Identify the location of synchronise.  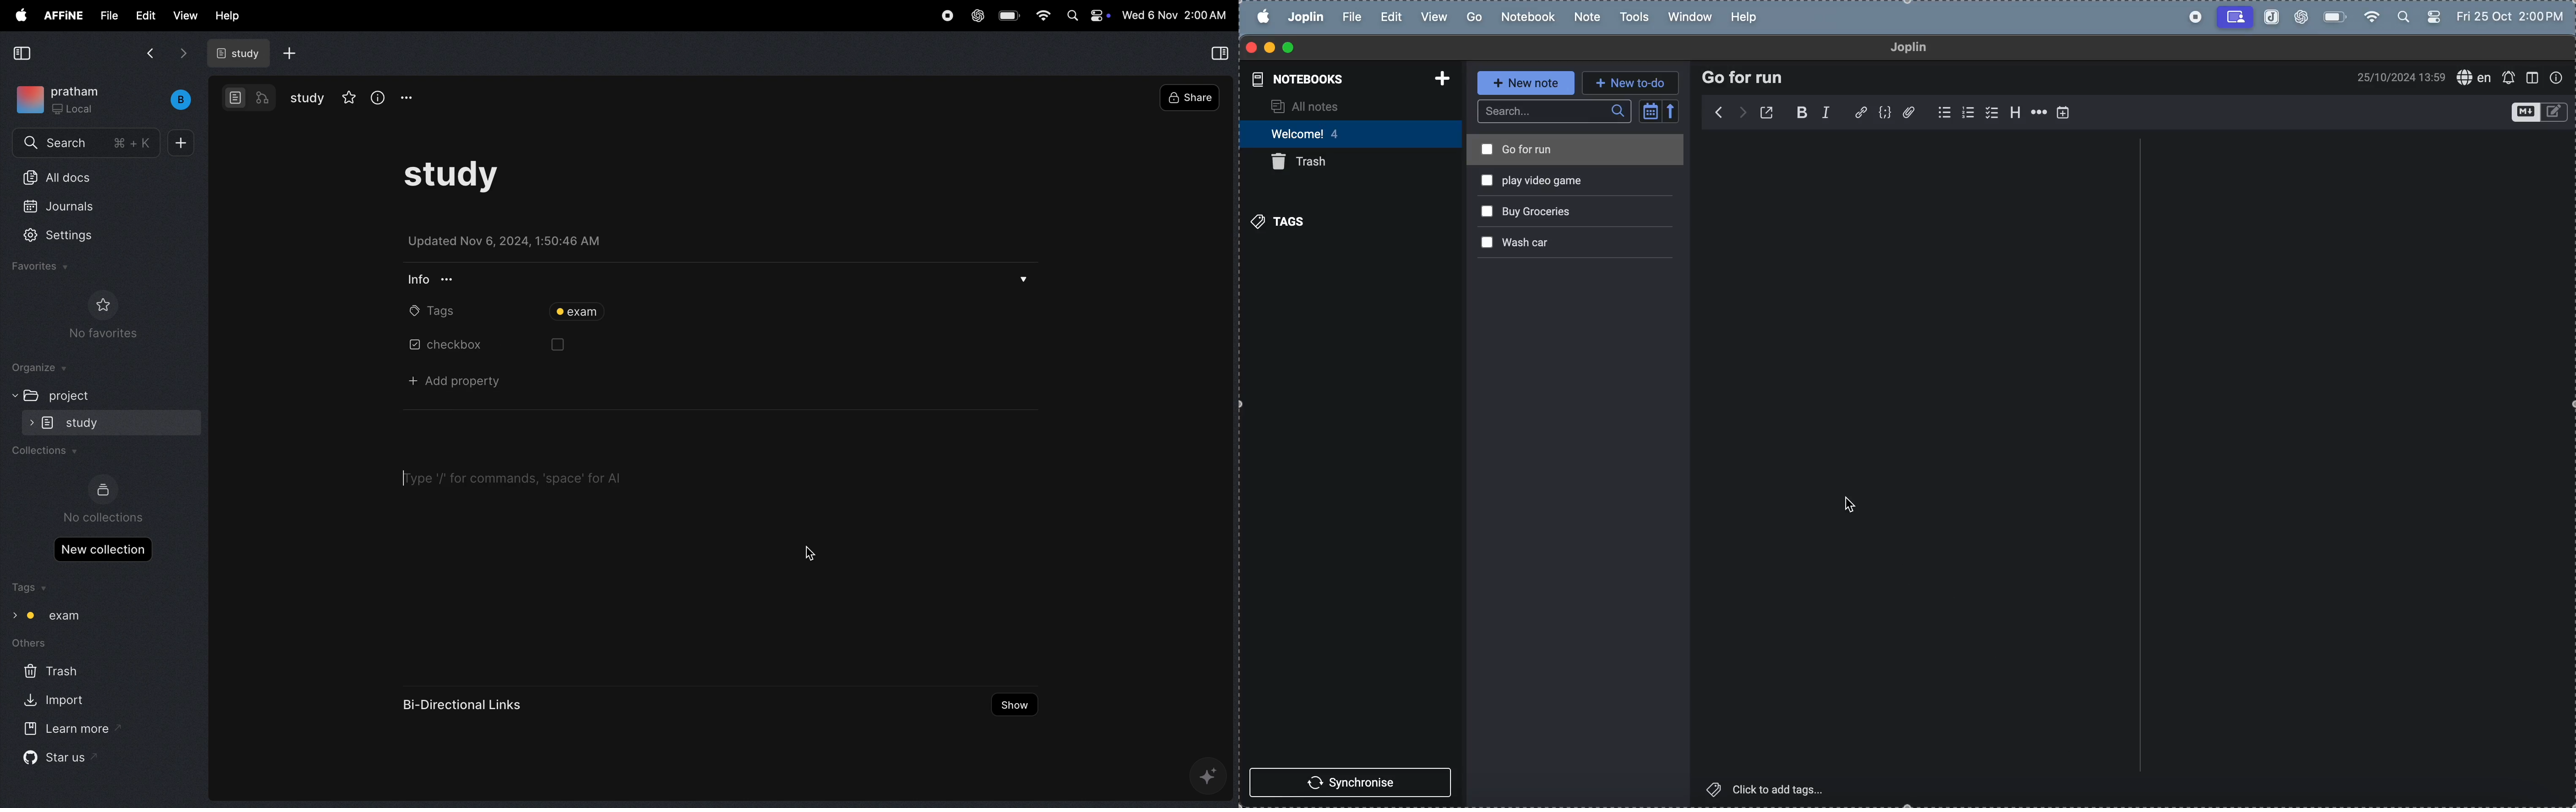
(1353, 783).